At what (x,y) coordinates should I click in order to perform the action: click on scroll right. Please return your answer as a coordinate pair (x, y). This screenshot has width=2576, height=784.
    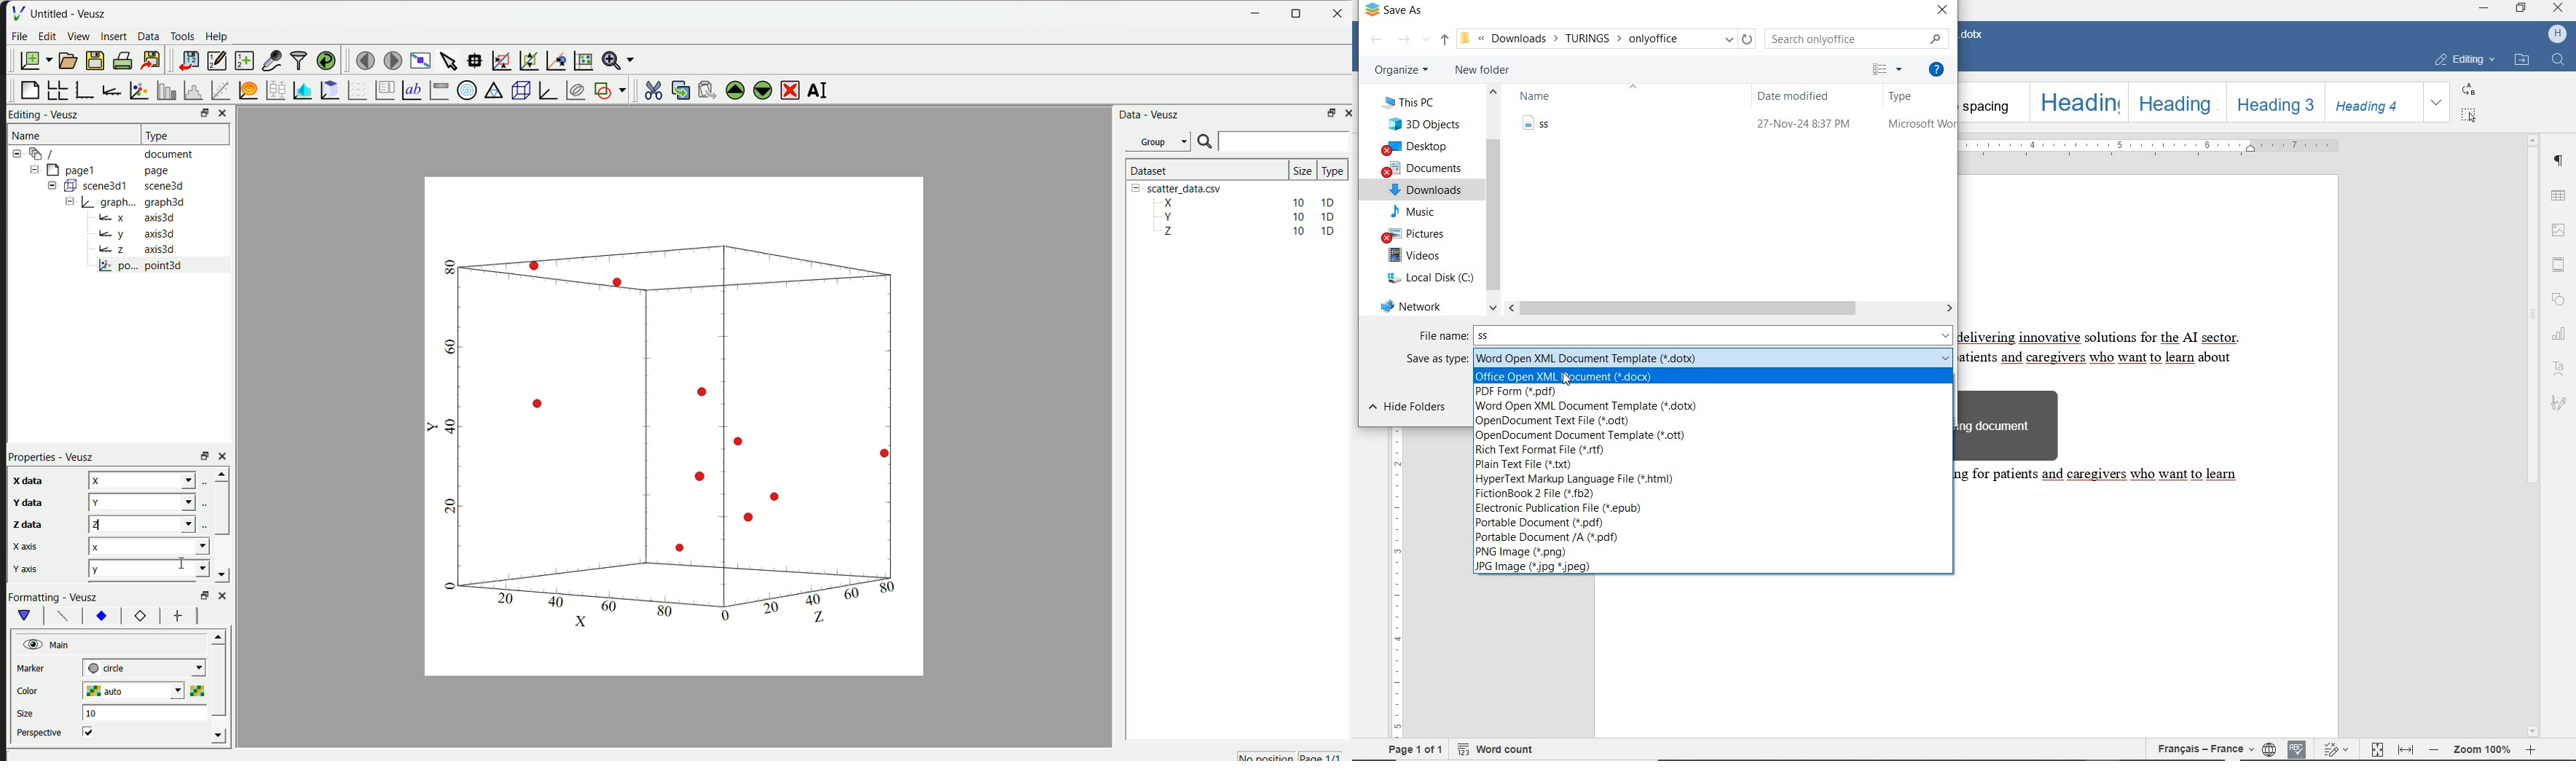
    Looking at the image, I should click on (1949, 307).